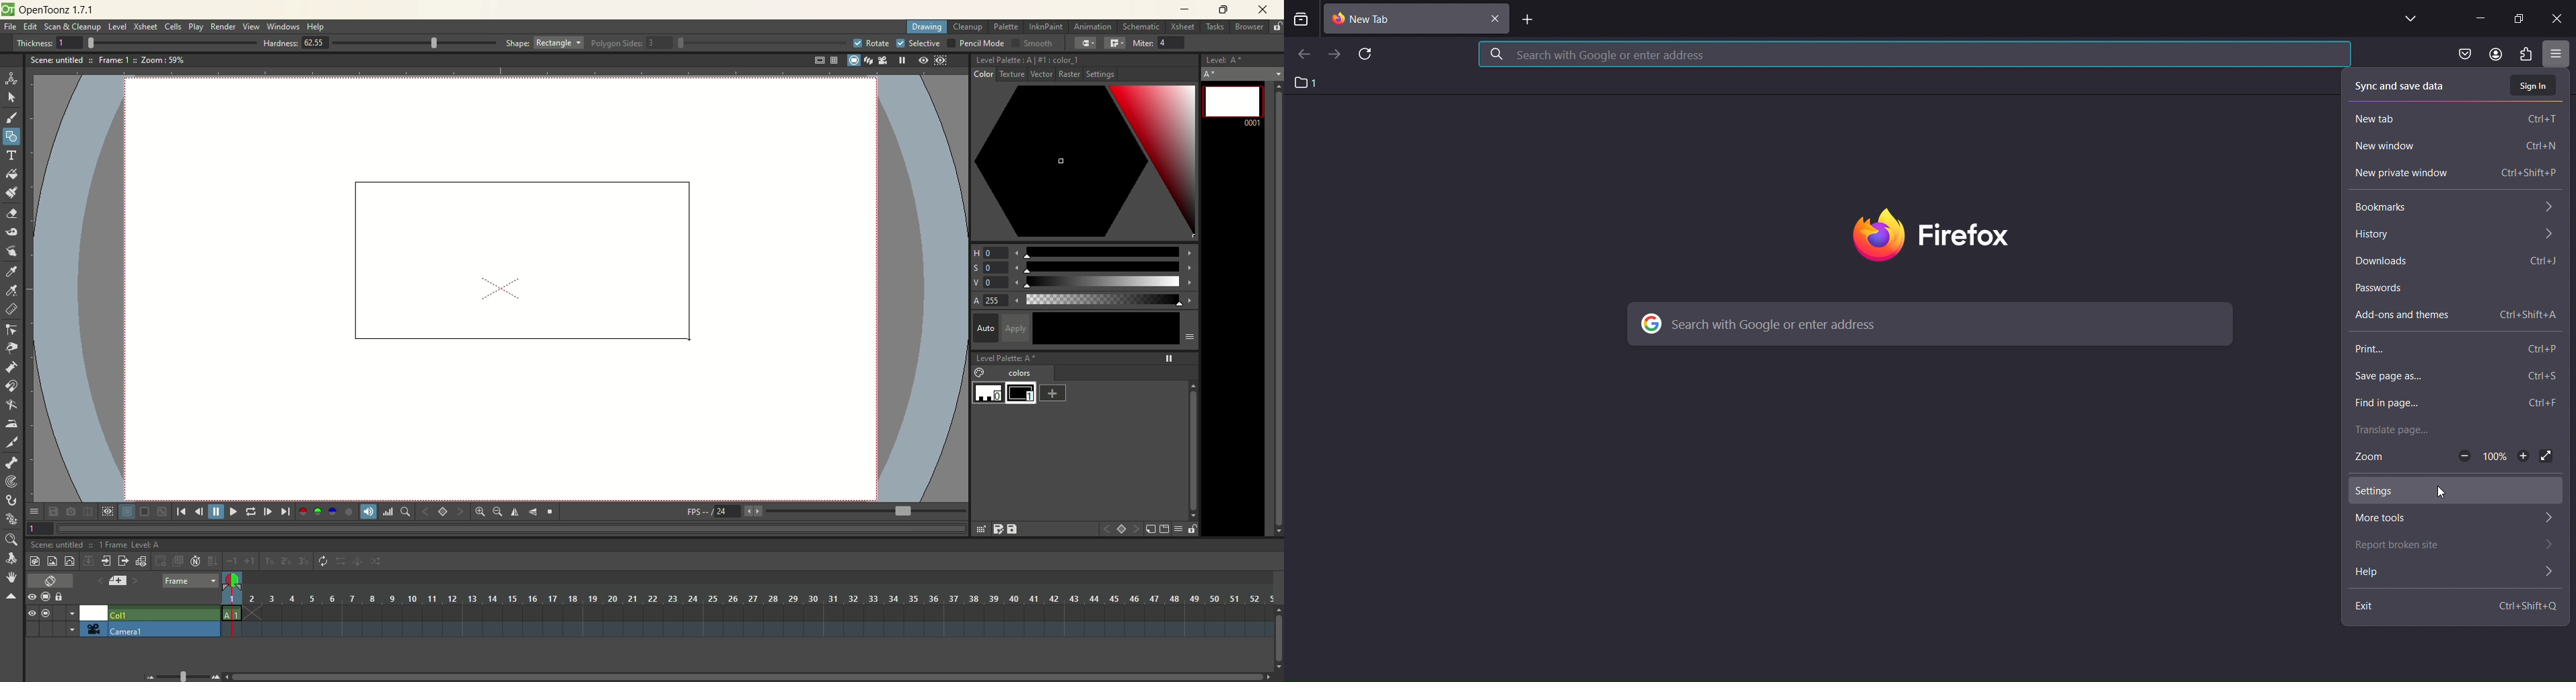 The height and width of the screenshot is (700, 2576). I want to click on new tab, so click(2457, 119).